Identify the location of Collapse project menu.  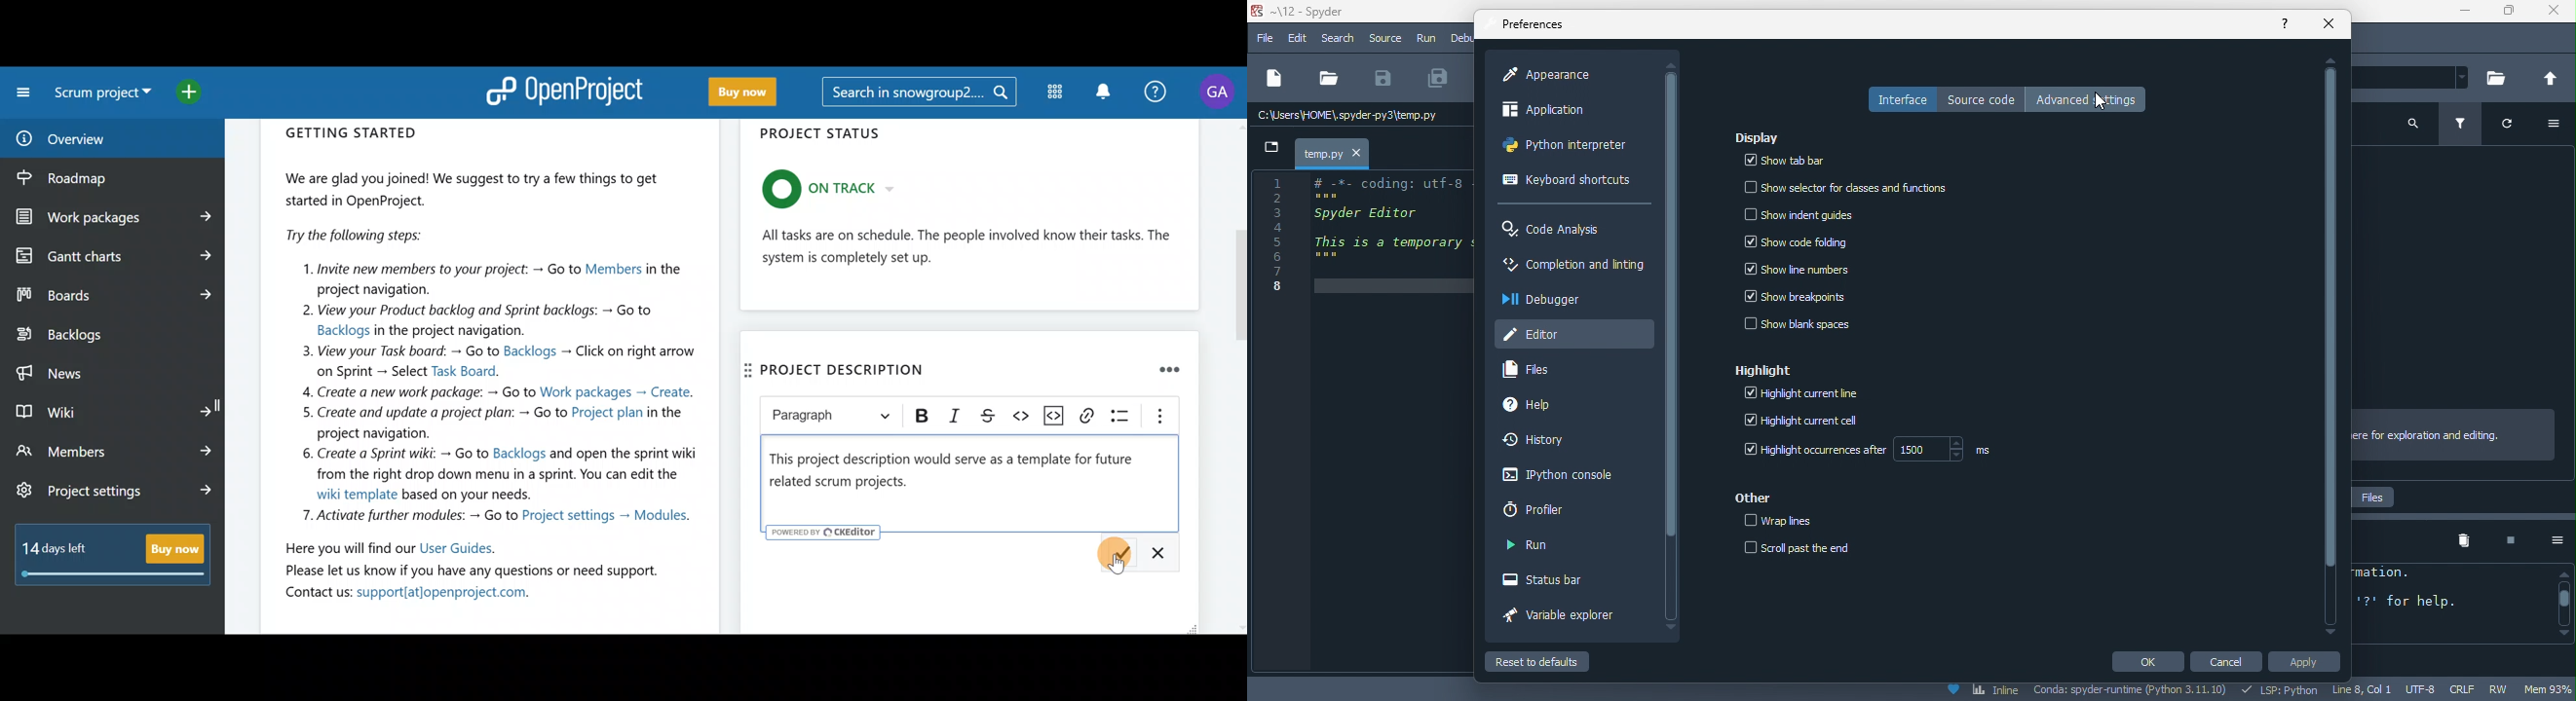
(20, 92).